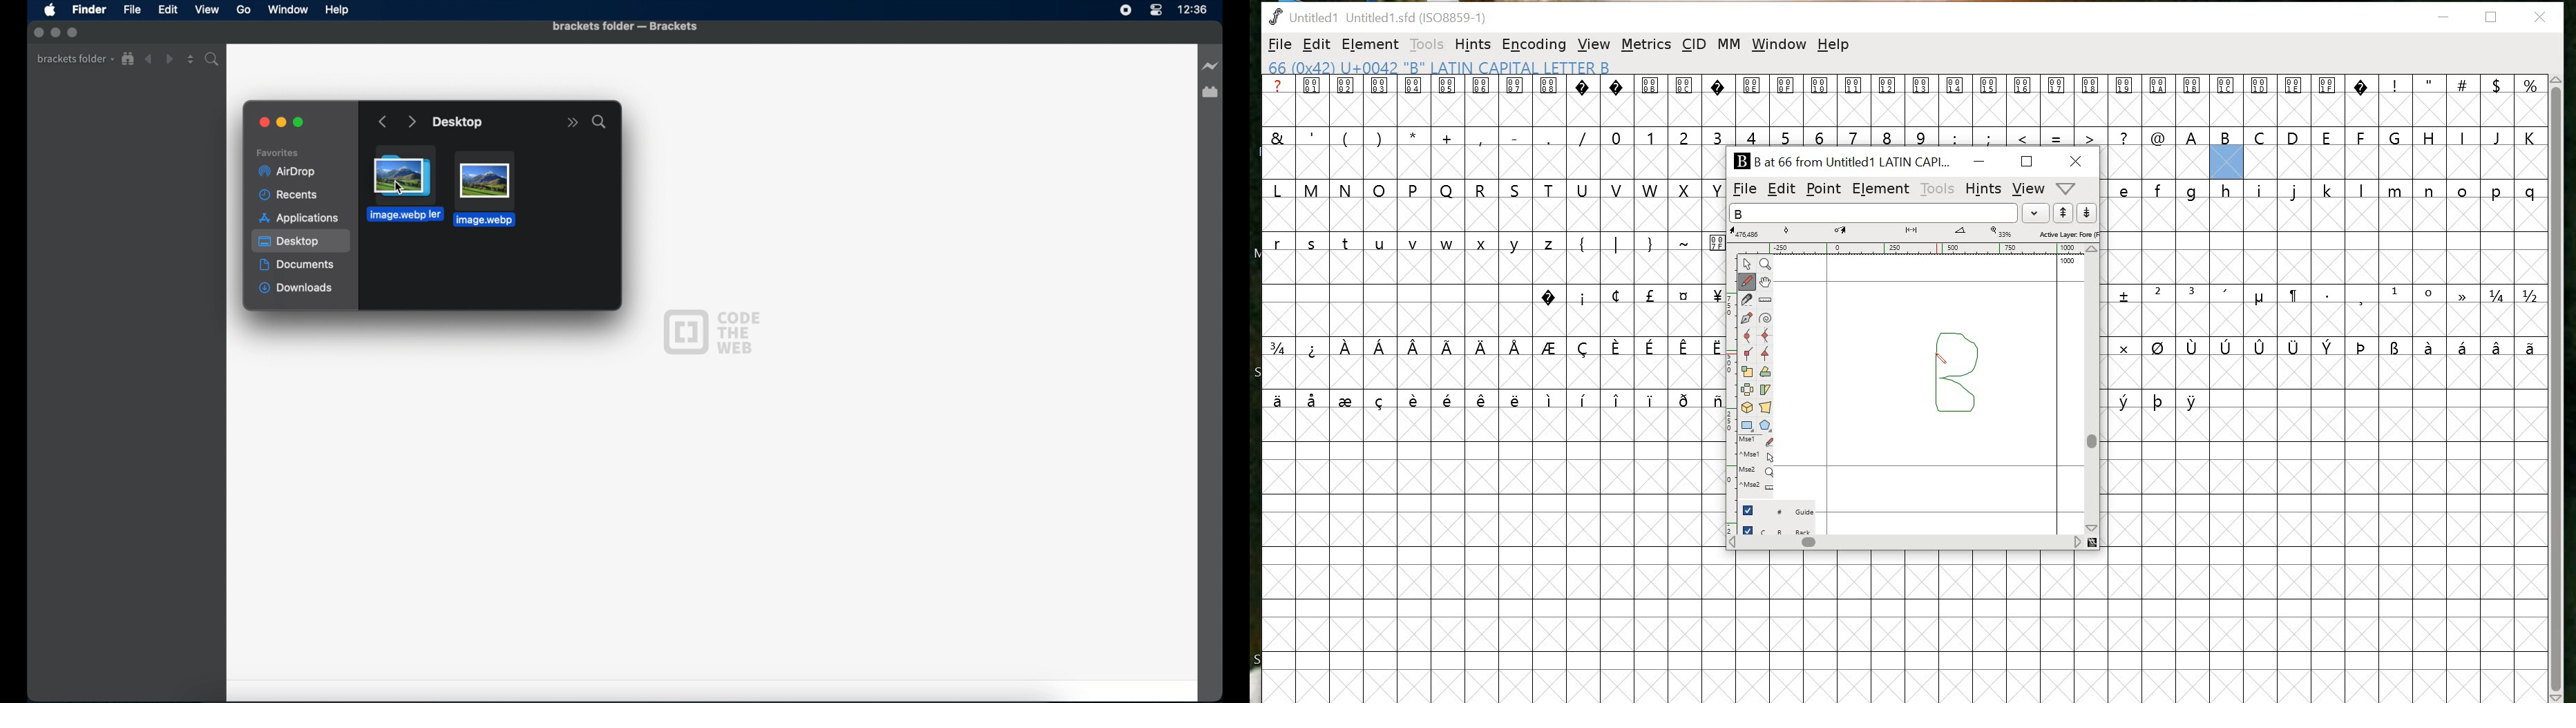 Image resolution: width=2576 pixels, height=728 pixels. I want to click on Ruler, so click(1766, 302).